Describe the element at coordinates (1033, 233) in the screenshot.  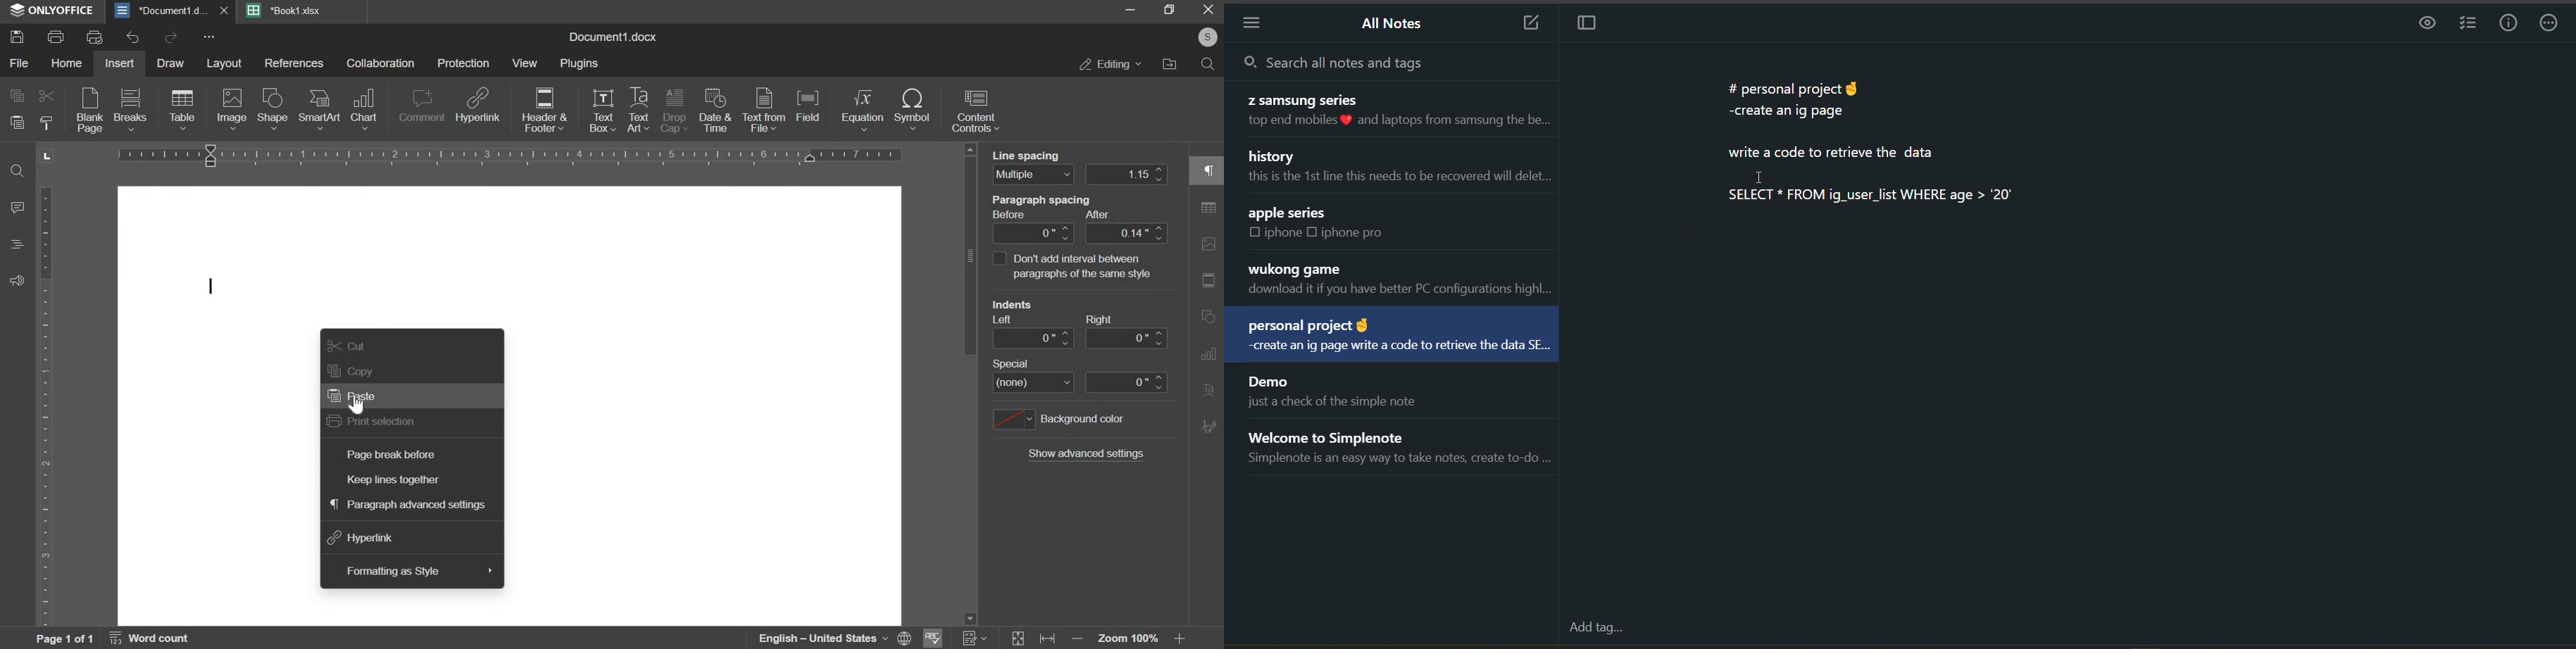
I see `paragraph spacing before` at that location.